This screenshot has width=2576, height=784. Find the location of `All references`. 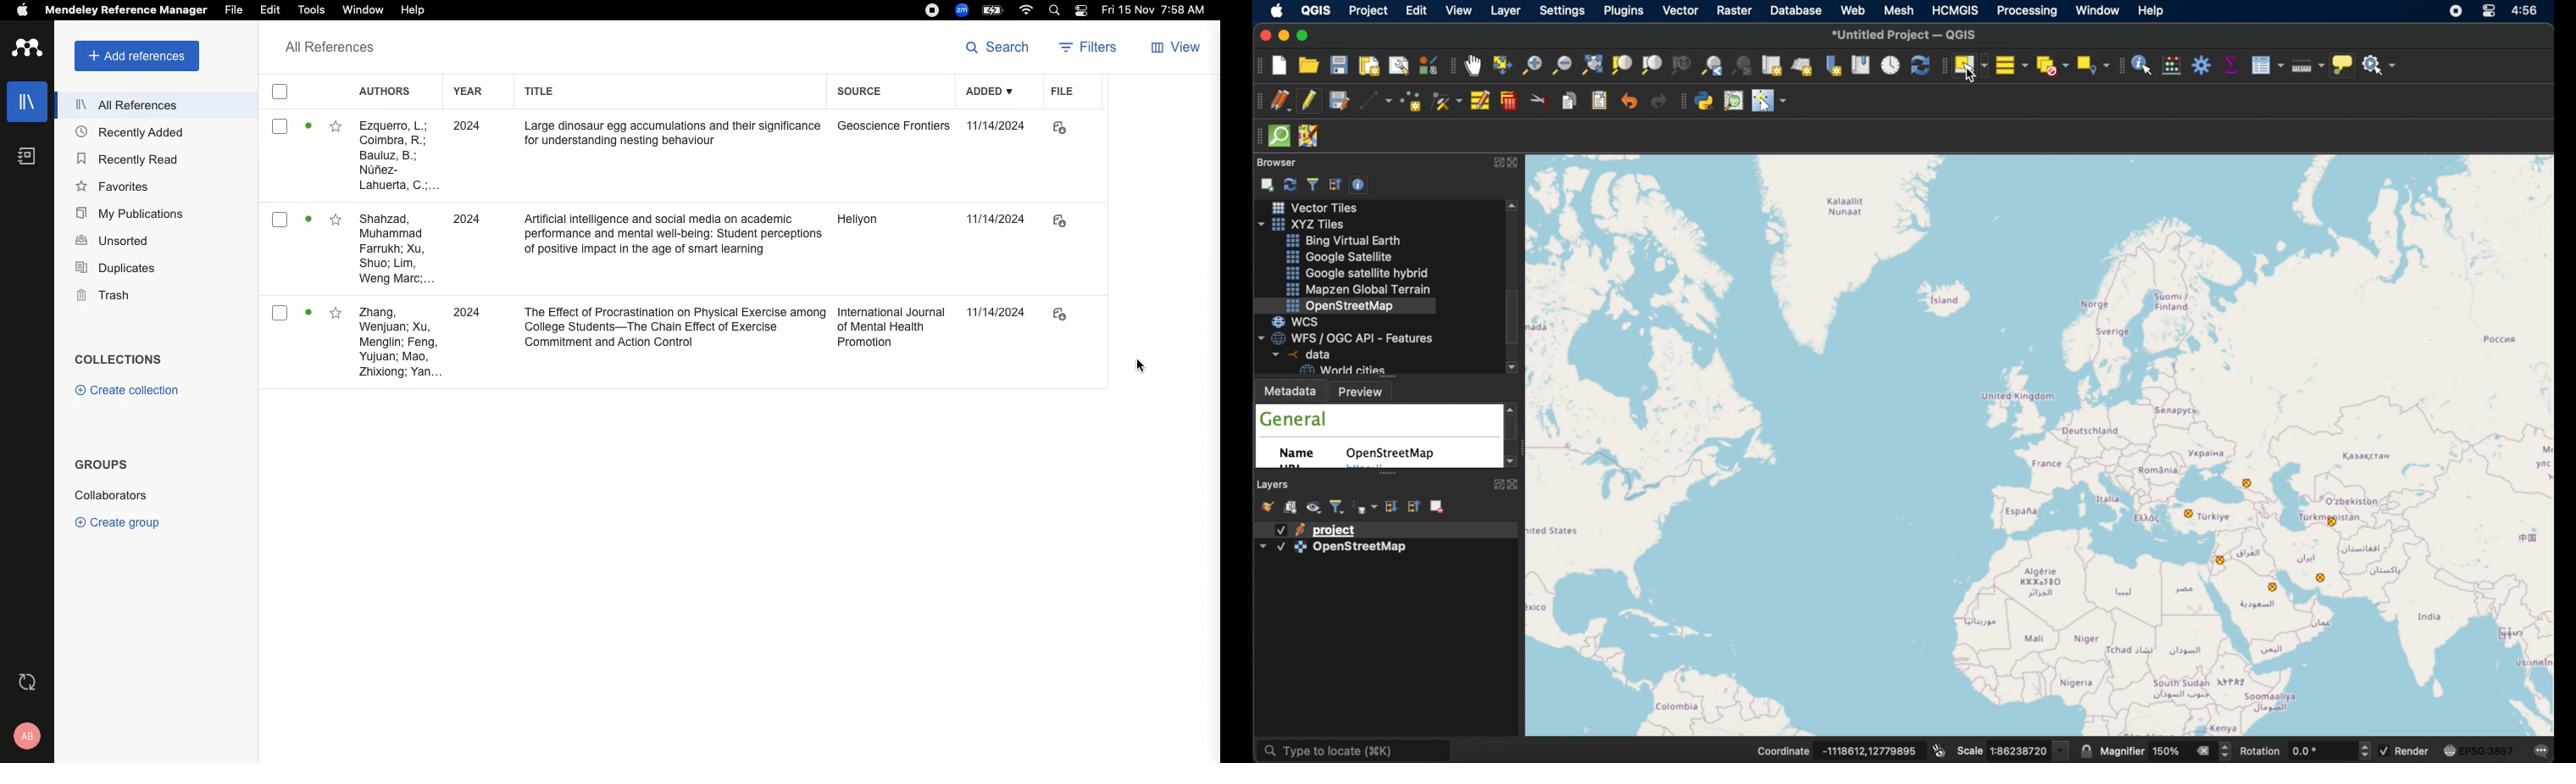

All references is located at coordinates (325, 48).